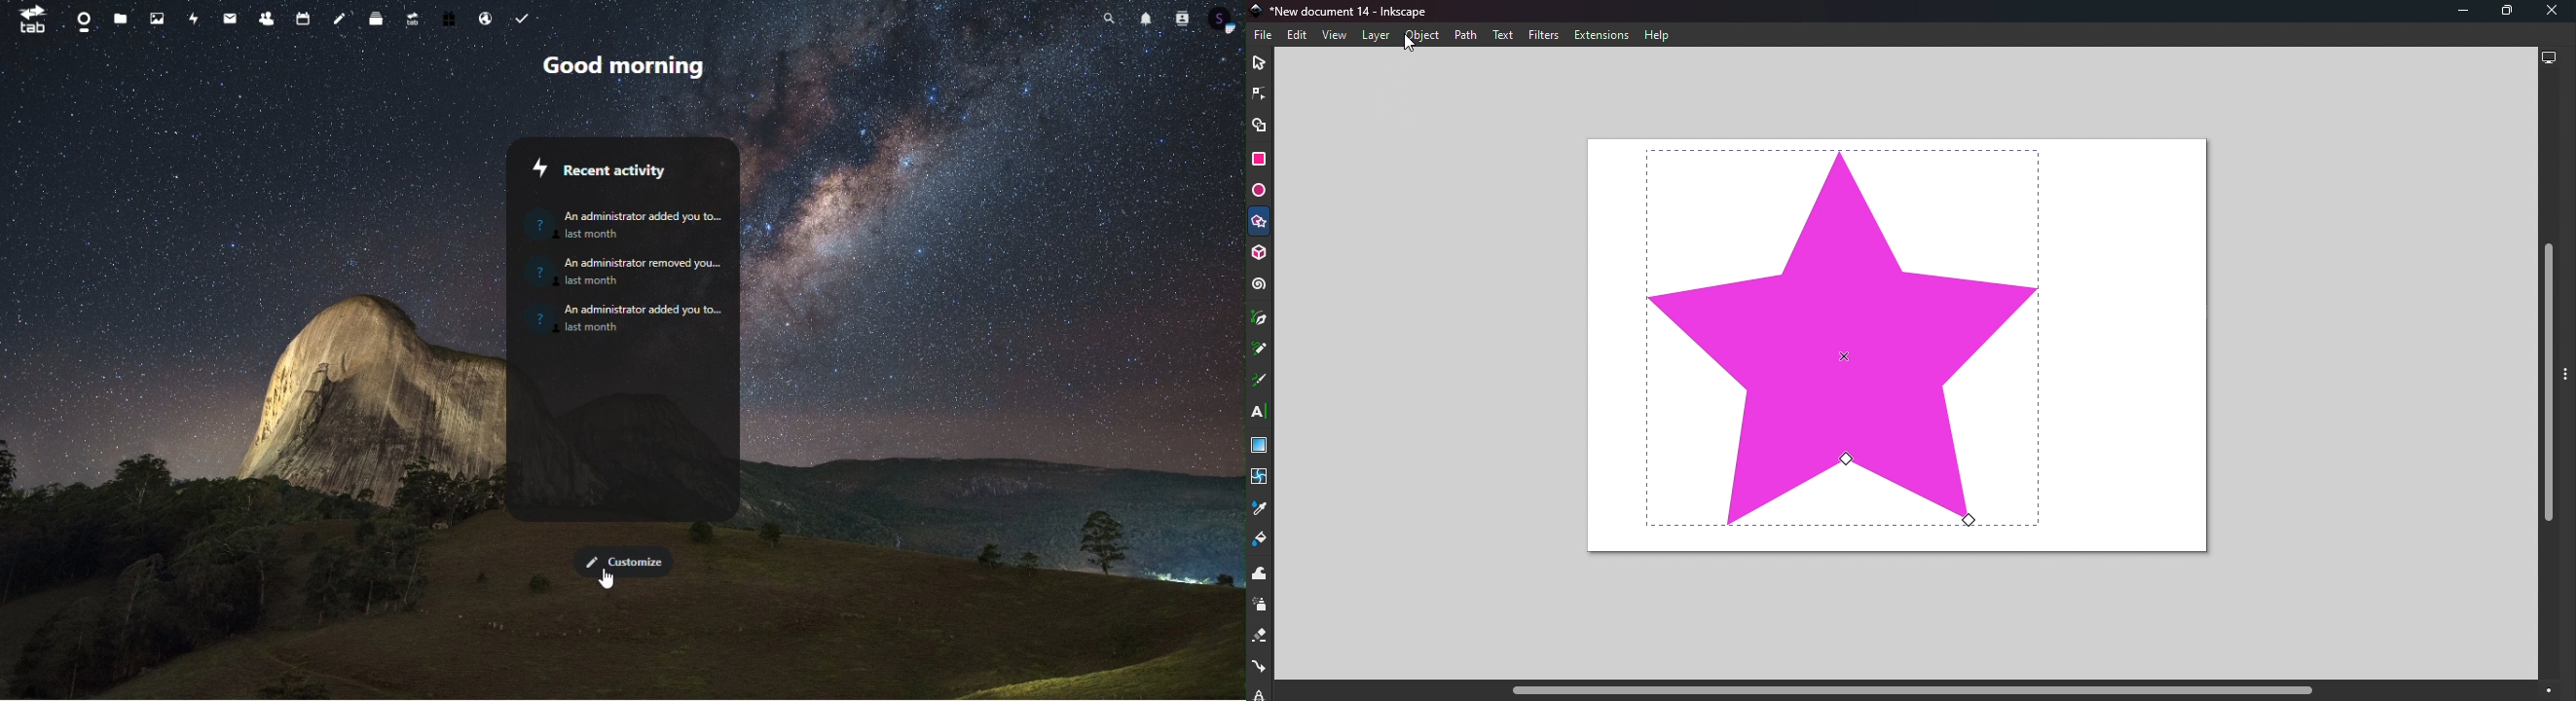 The height and width of the screenshot is (728, 2576). What do you see at coordinates (1406, 45) in the screenshot?
I see `Cursor` at bounding box center [1406, 45].